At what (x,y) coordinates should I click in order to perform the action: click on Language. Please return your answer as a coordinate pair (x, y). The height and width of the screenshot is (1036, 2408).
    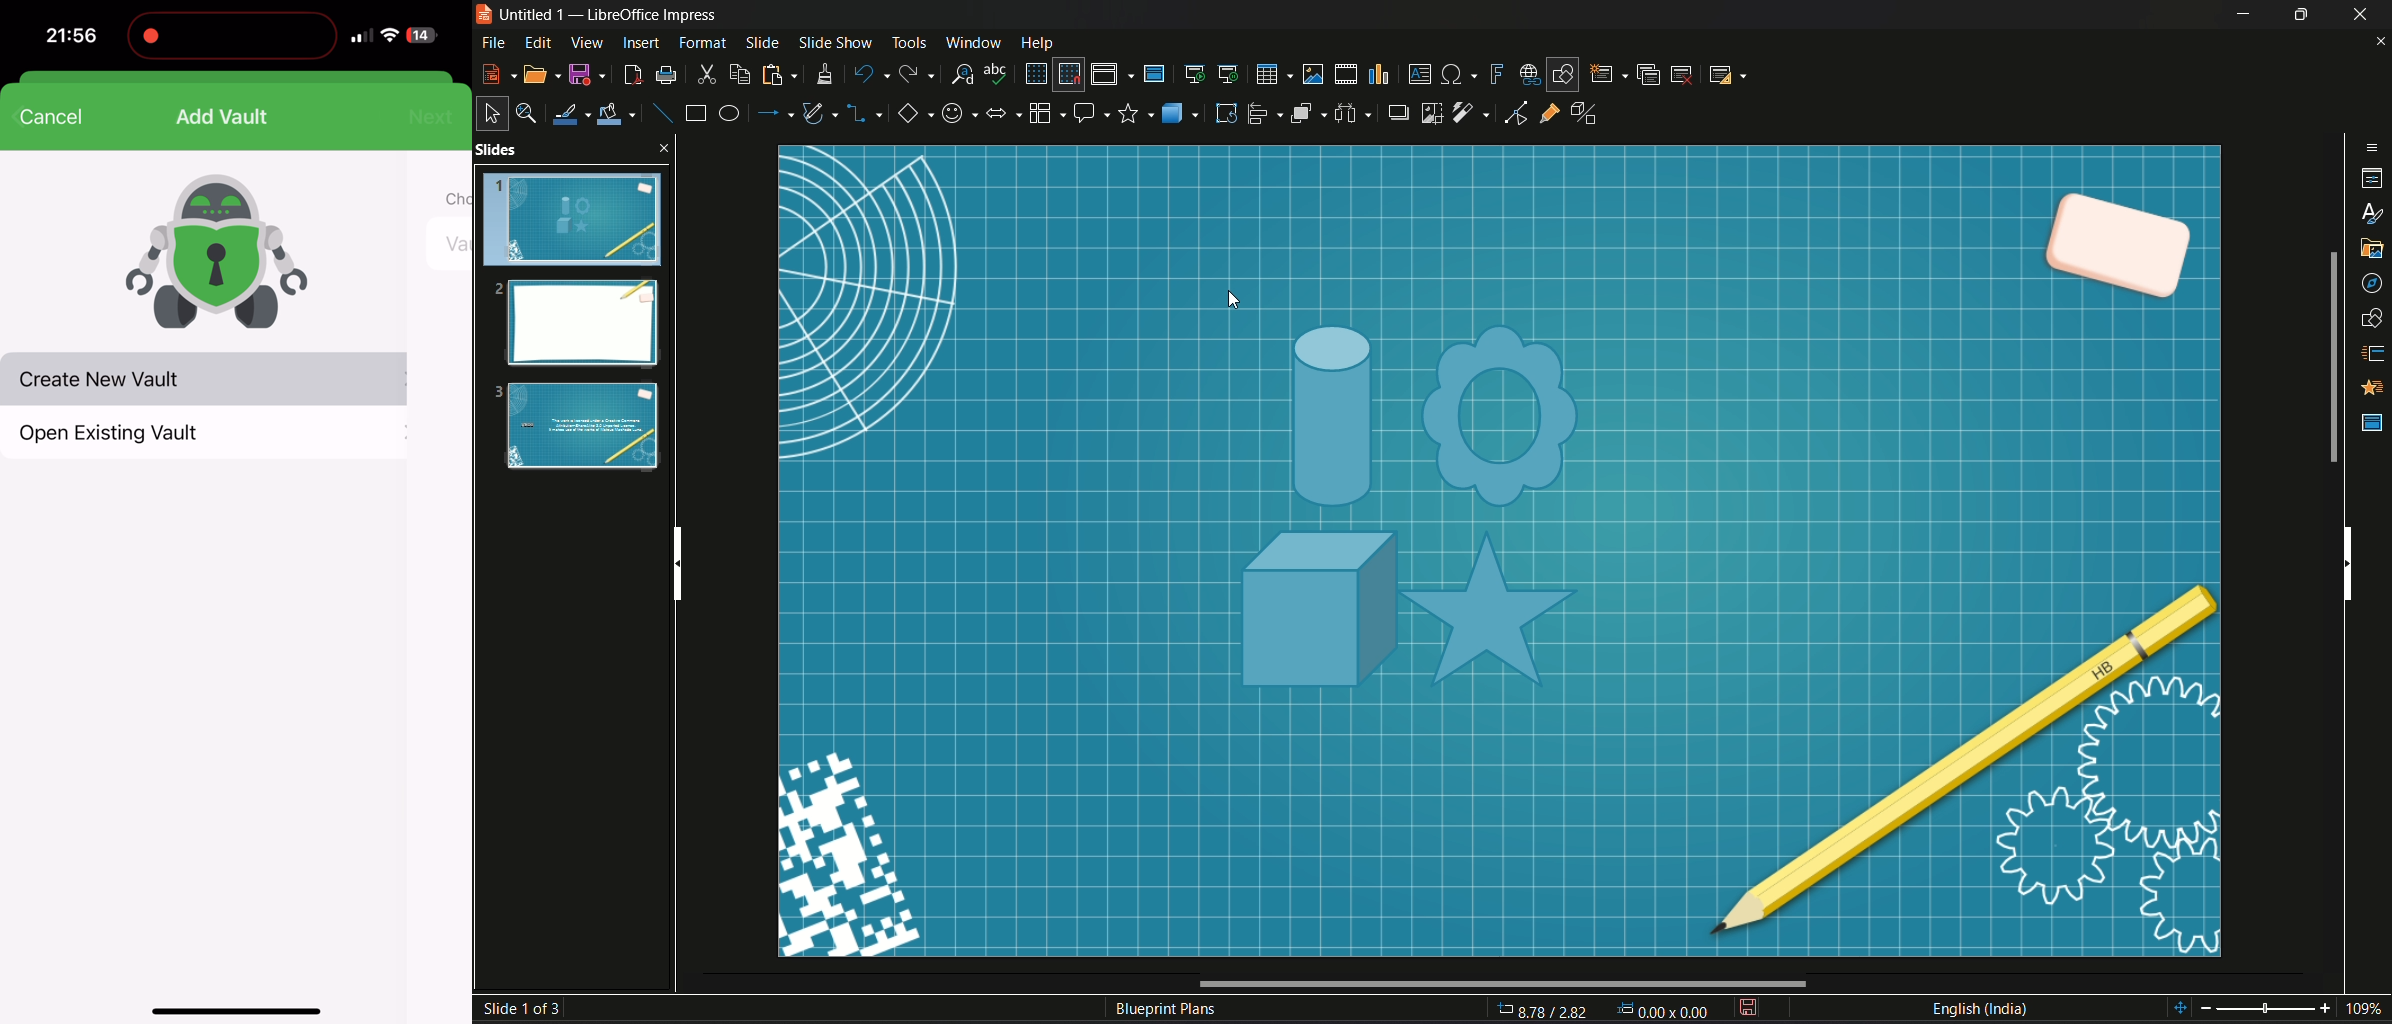
    Looking at the image, I should click on (1979, 1009).